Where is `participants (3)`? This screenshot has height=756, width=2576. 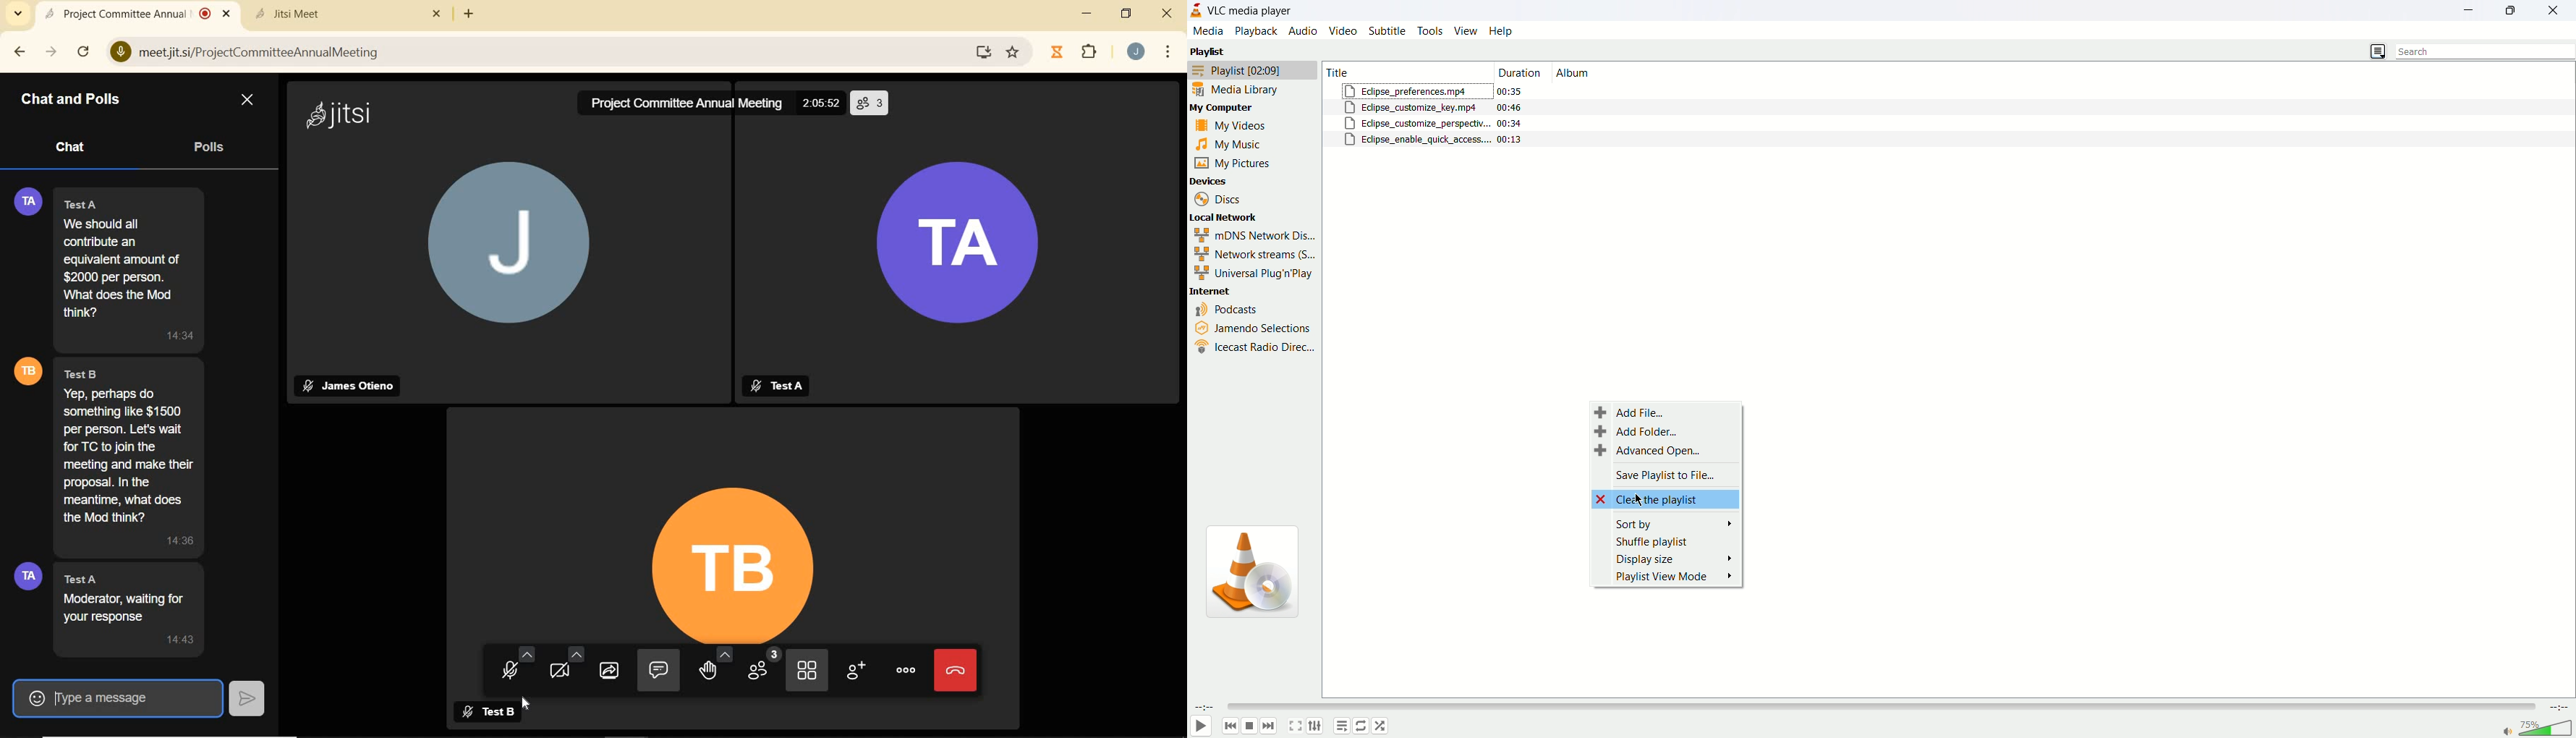 participants (3) is located at coordinates (872, 102).